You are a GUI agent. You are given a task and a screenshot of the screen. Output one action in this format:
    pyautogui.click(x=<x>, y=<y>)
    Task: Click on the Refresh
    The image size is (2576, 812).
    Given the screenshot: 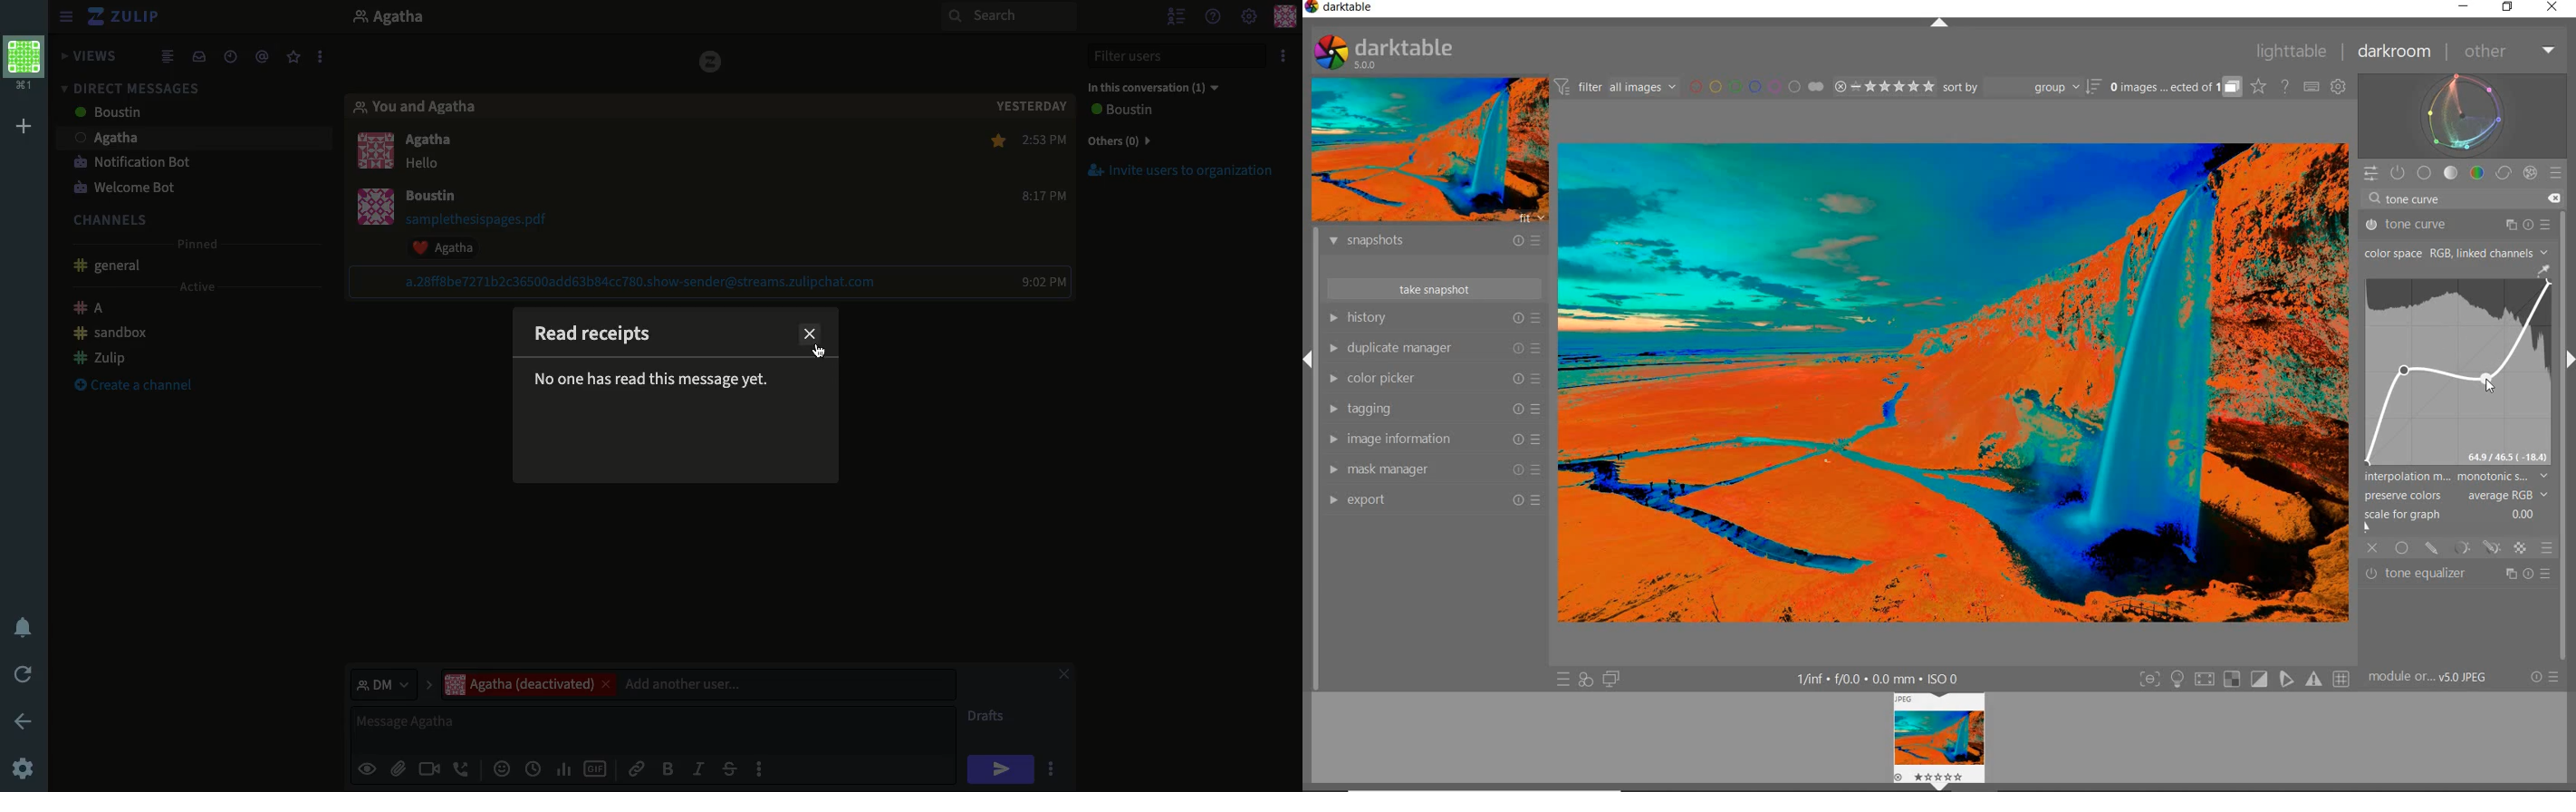 What is the action you would take?
    pyautogui.click(x=26, y=672)
    